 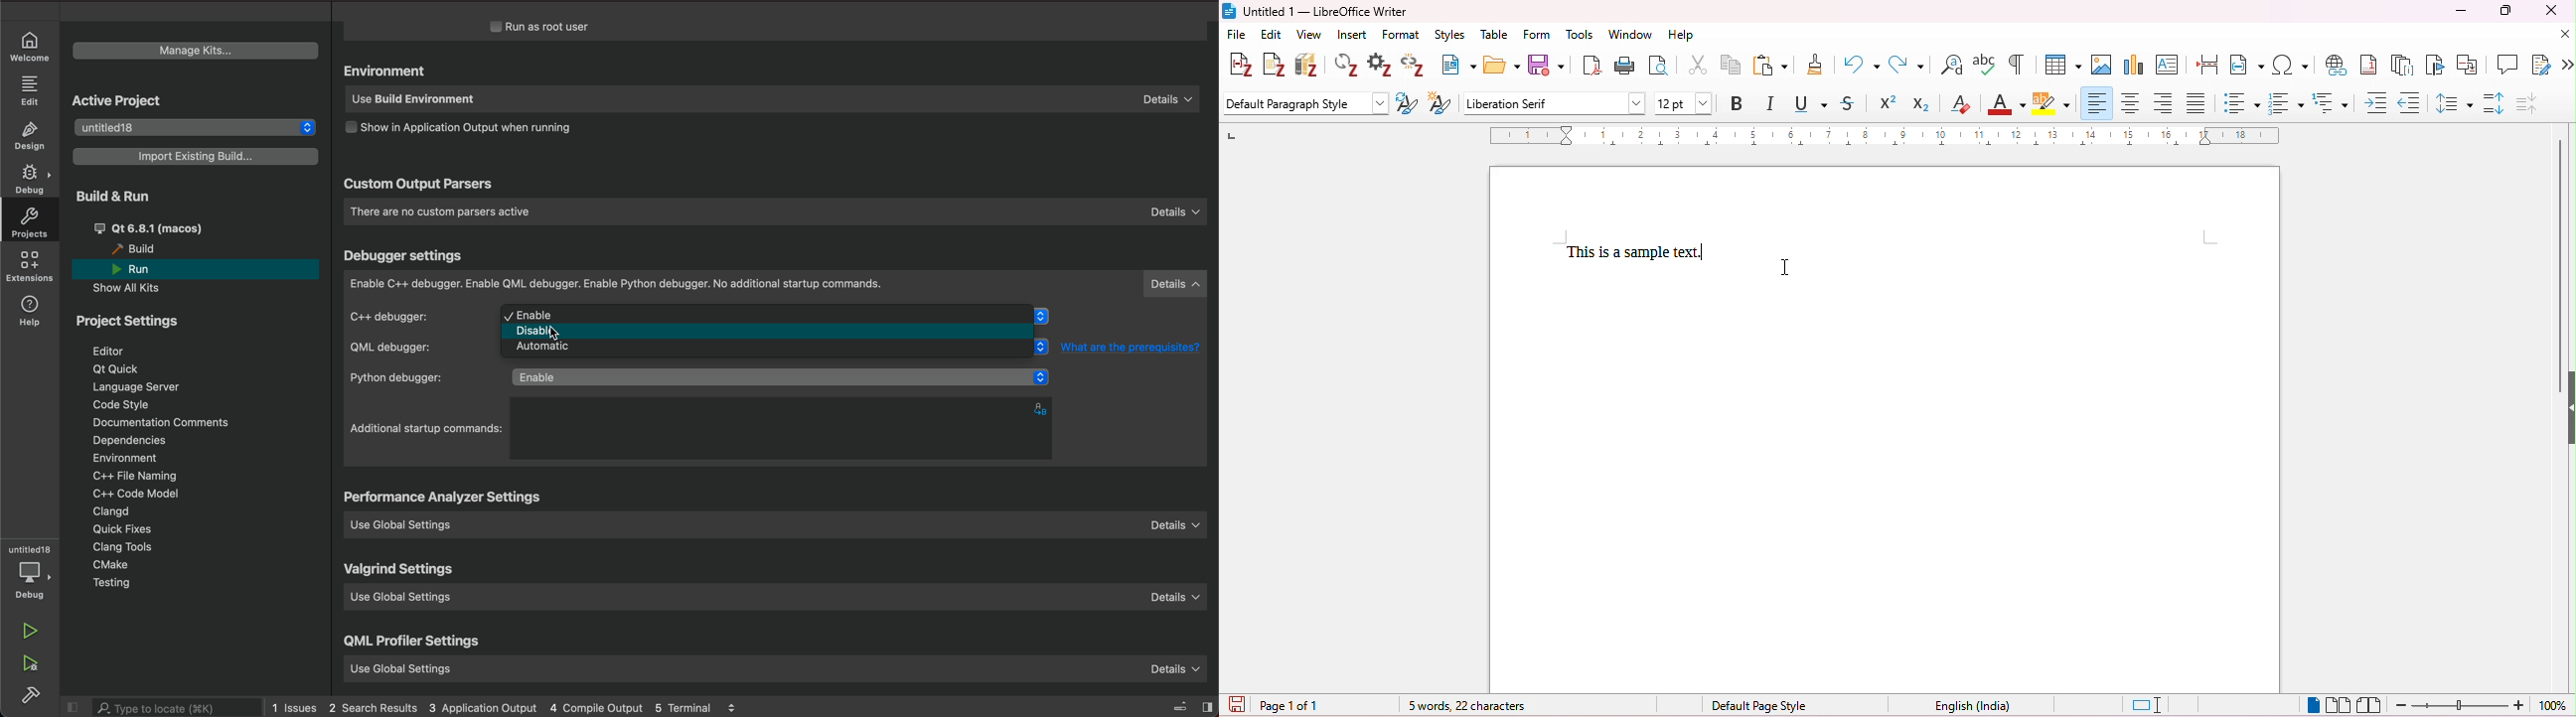 What do you see at coordinates (782, 524) in the screenshot?
I see `use global ` at bounding box center [782, 524].